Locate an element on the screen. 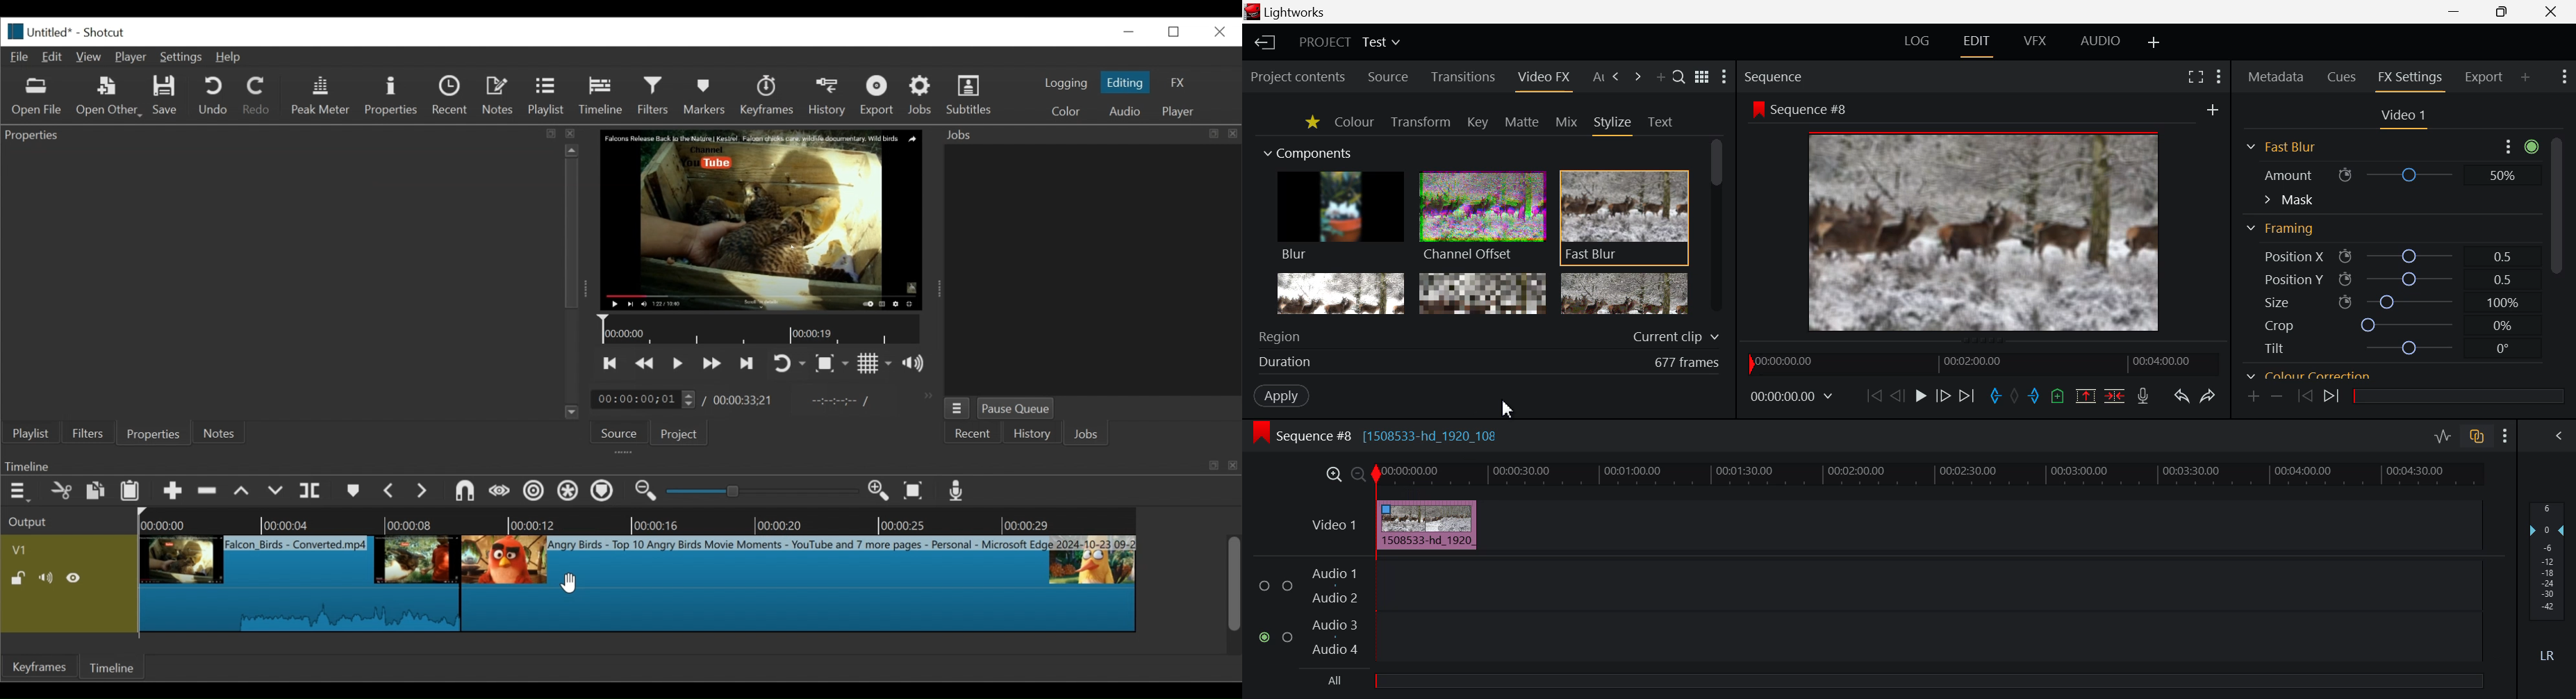 This screenshot has width=2576, height=700. more options is located at coordinates (2502, 147).